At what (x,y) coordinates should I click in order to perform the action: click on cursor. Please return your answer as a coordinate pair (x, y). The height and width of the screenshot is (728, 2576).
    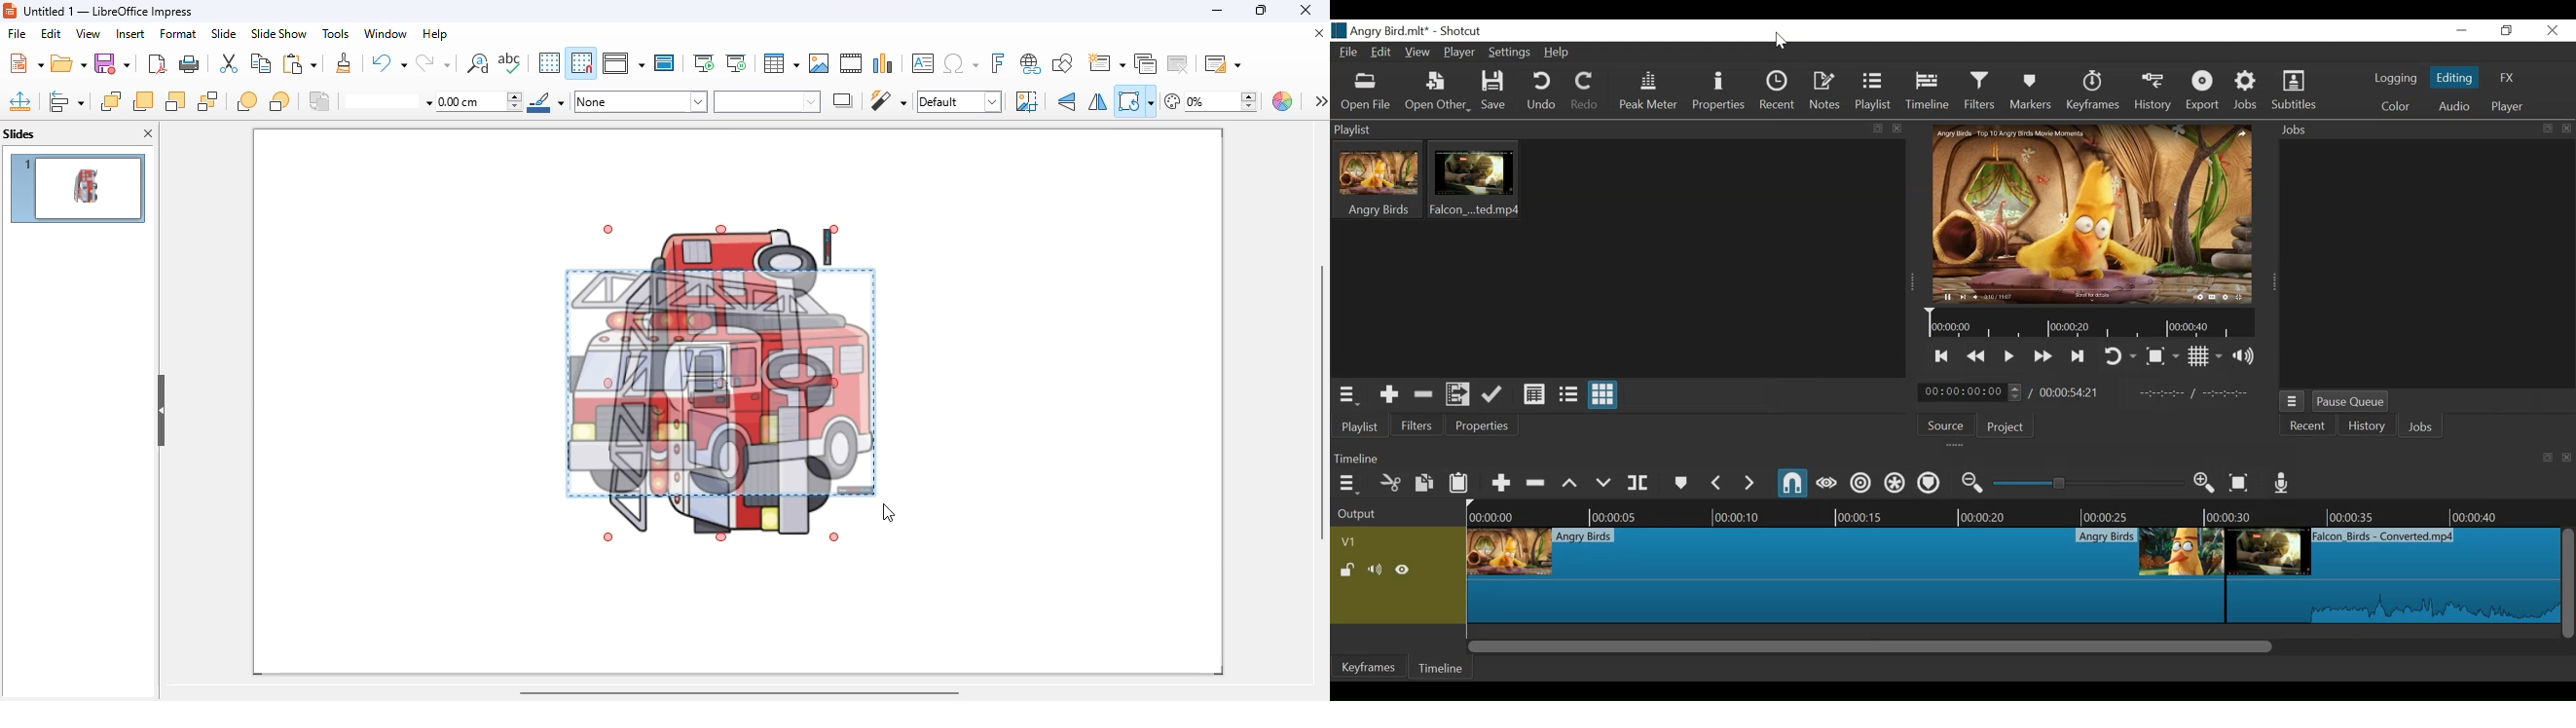
    Looking at the image, I should click on (1780, 42).